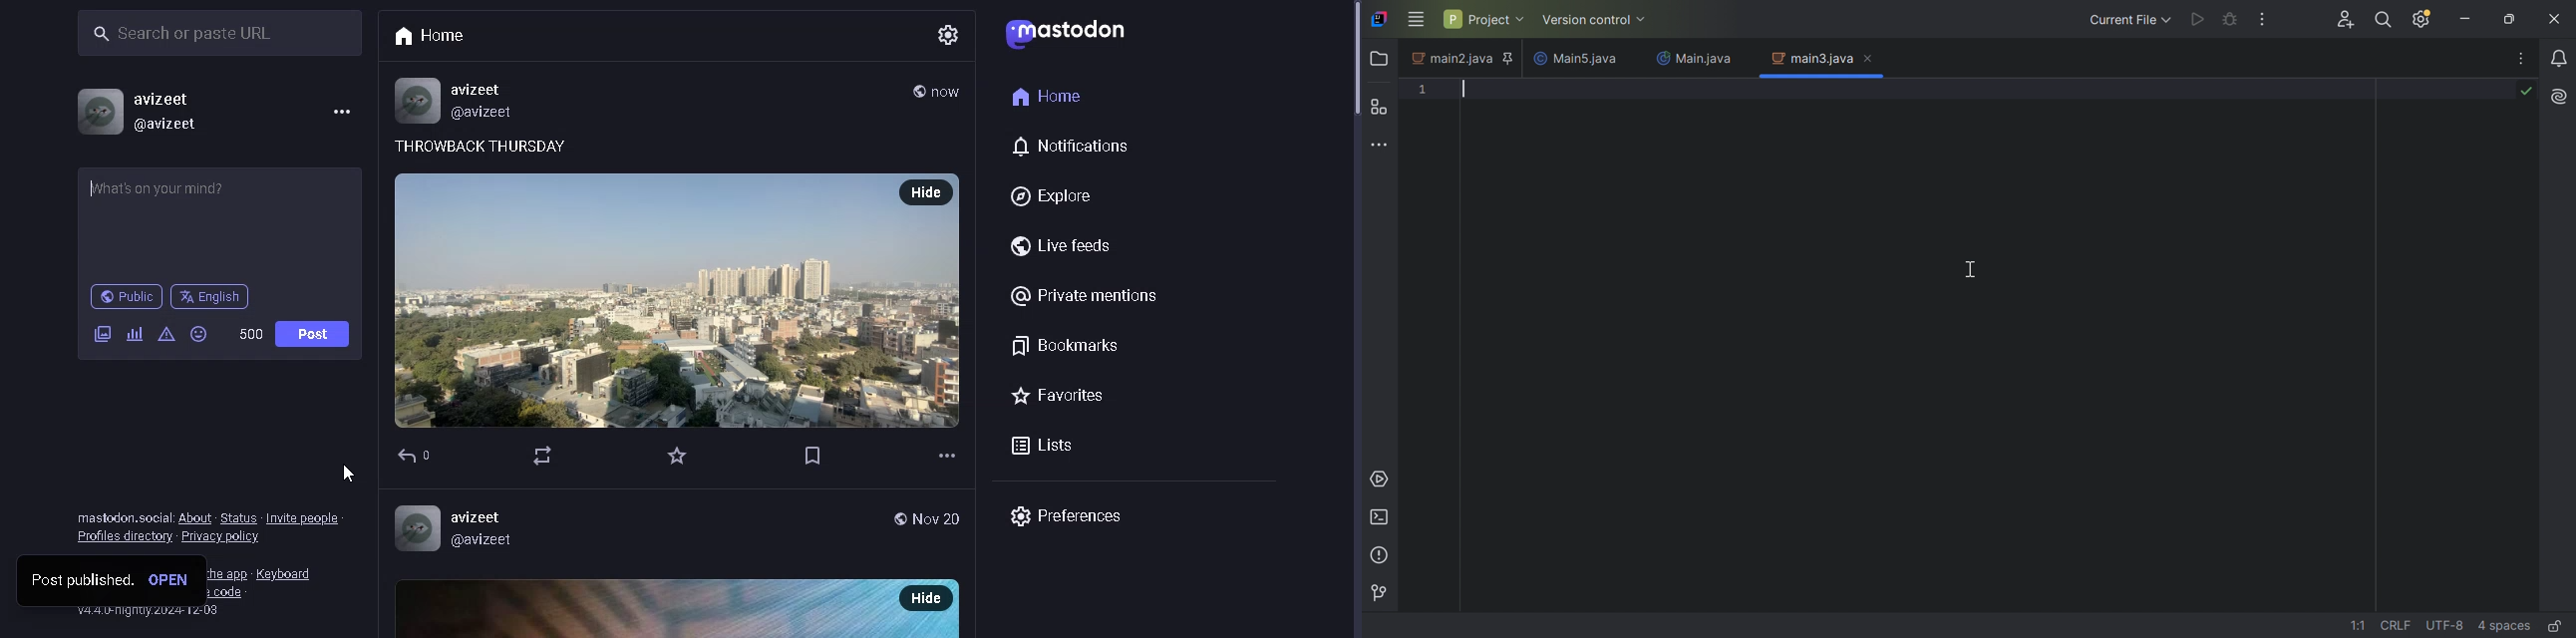 The width and height of the screenshot is (2576, 644). Describe the element at coordinates (939, 517) in the screenshot. I see `Nov 20` at that location.